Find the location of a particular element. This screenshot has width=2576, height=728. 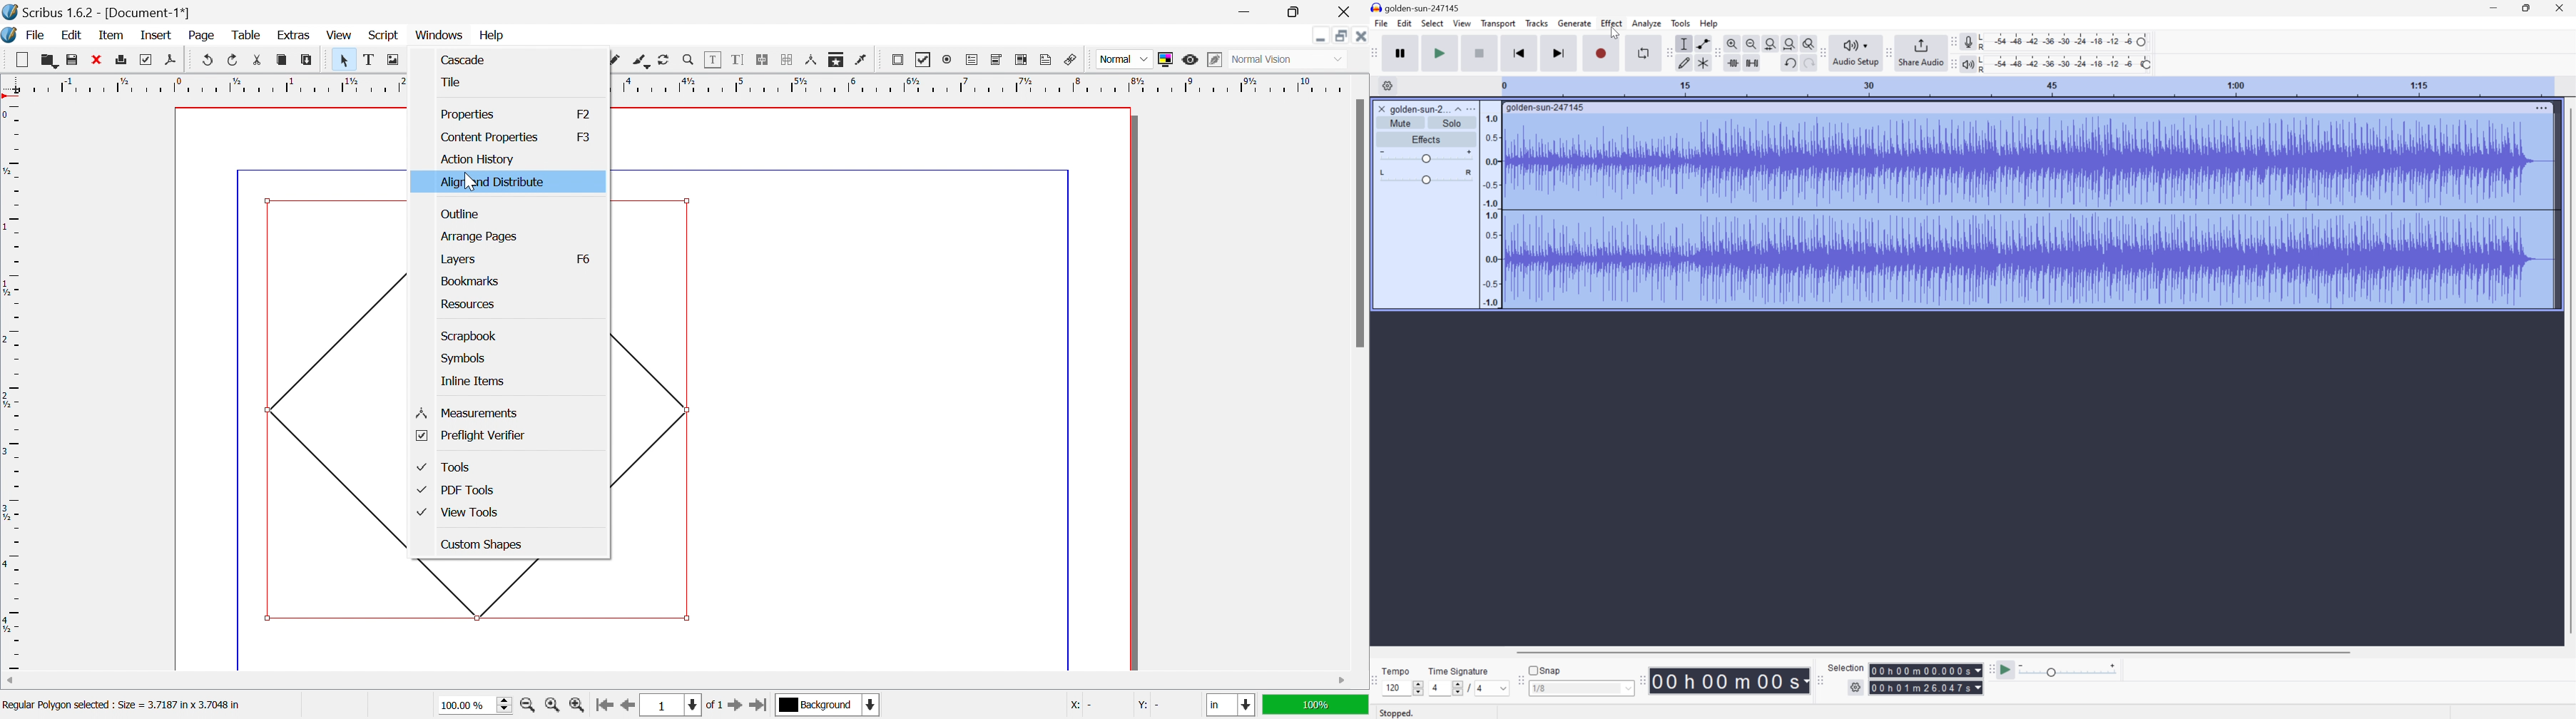

Help is located at coordinates (492, 36).